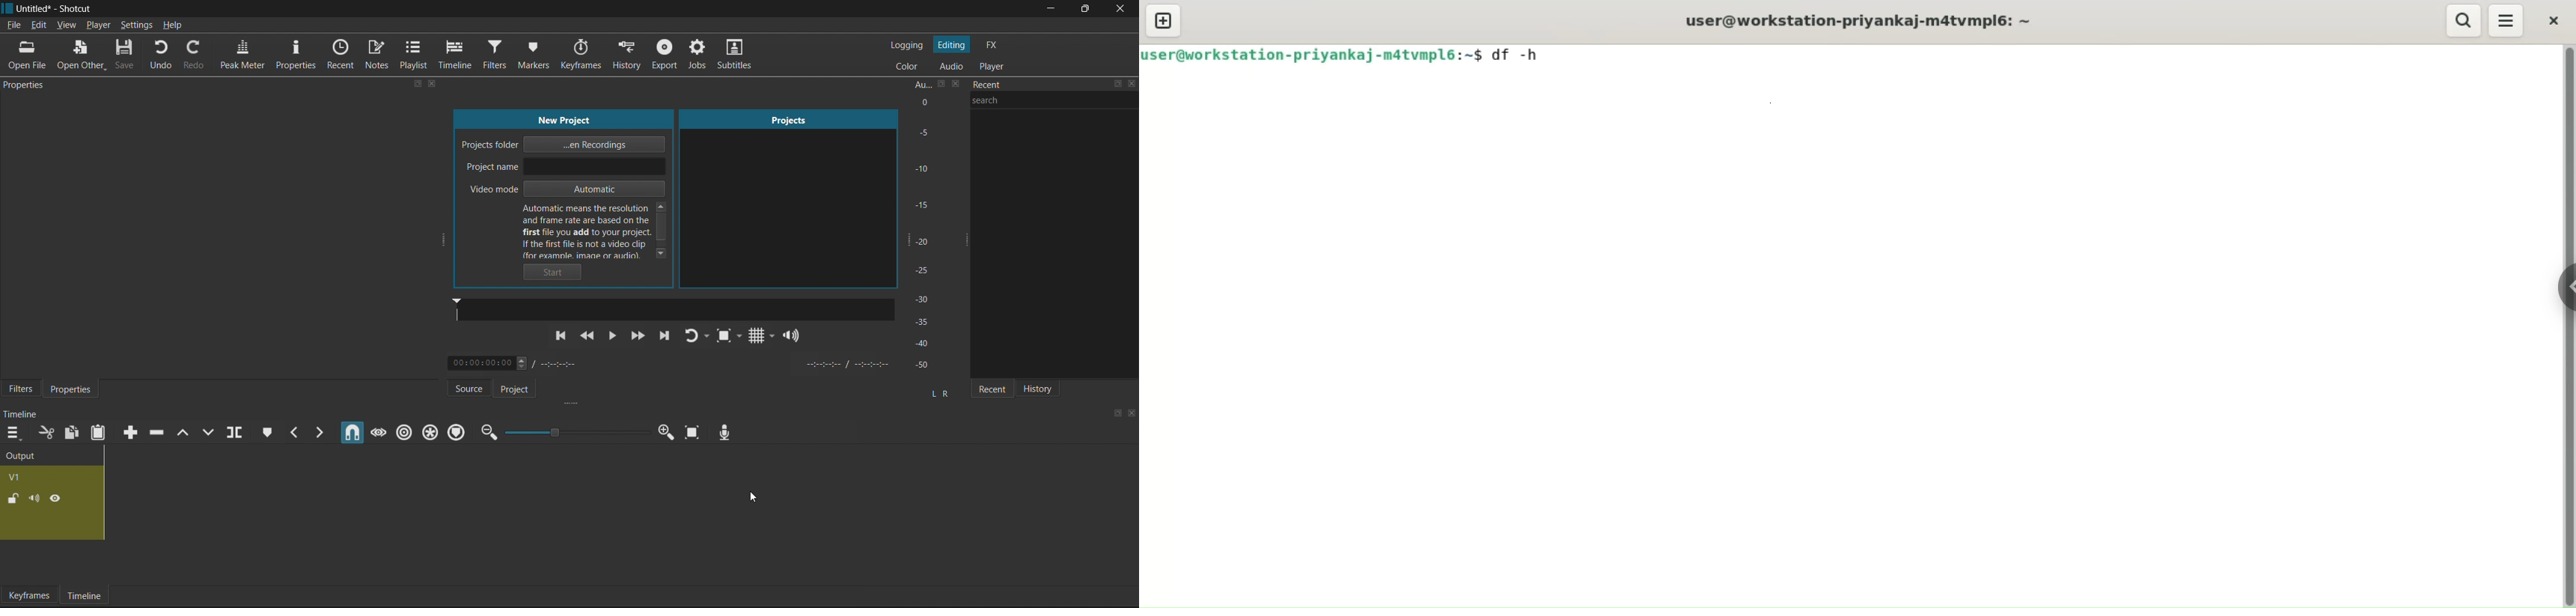 Image resolution: width=2576 pixels, height=616 pixels. What do you see at coordinates (564, 190) in the screenshot?
I see `Video mode` at bounding box center [564, 190].